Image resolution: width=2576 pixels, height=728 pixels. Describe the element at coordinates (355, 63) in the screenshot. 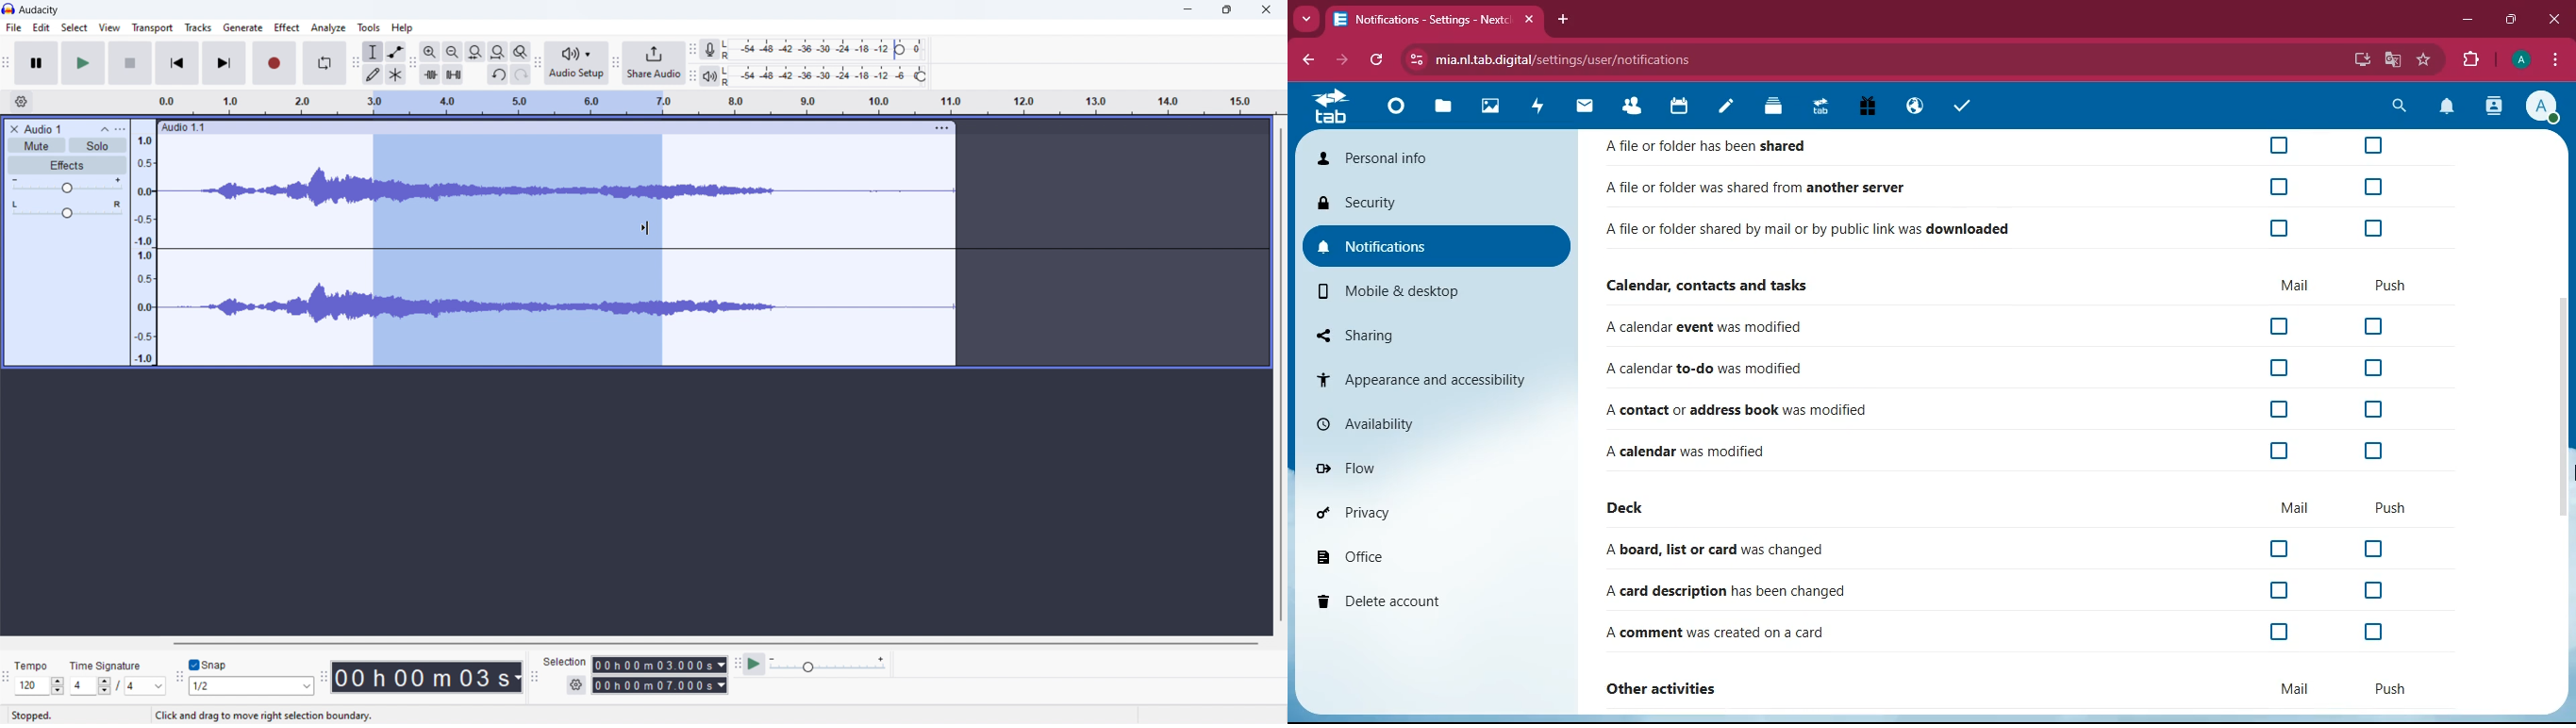

I see `tools toolbar` at that location.